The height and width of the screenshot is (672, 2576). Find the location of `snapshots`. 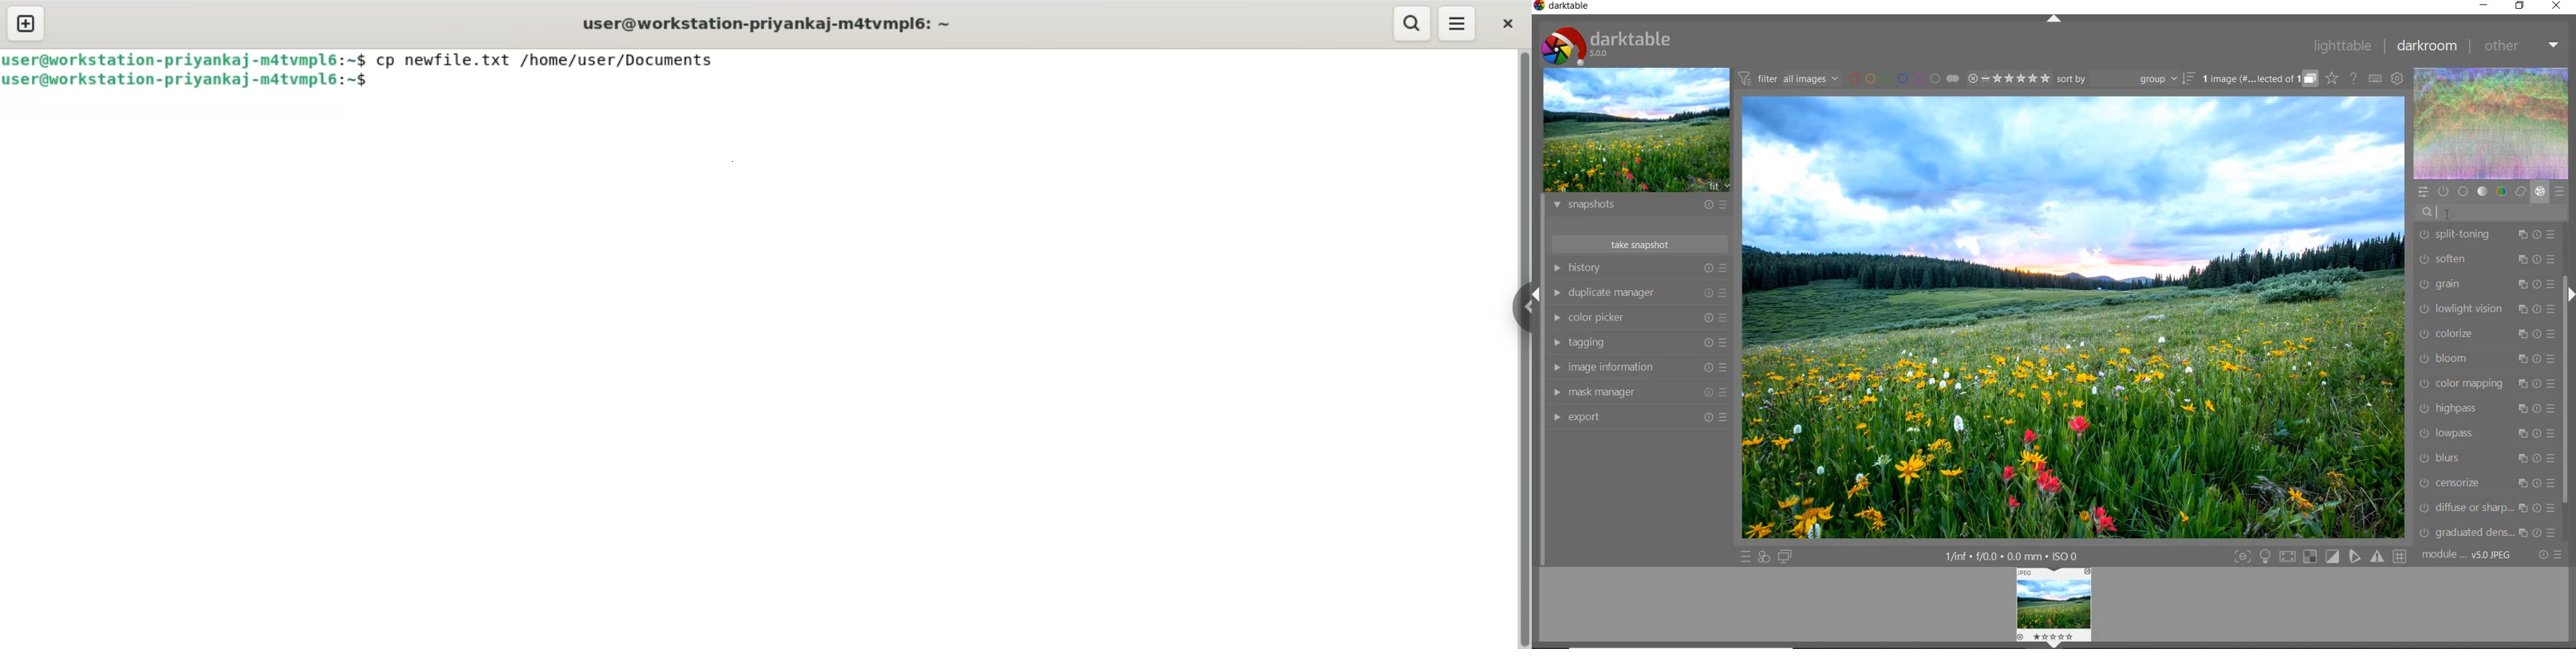

snapshots is located at coordinates (1637, 207).